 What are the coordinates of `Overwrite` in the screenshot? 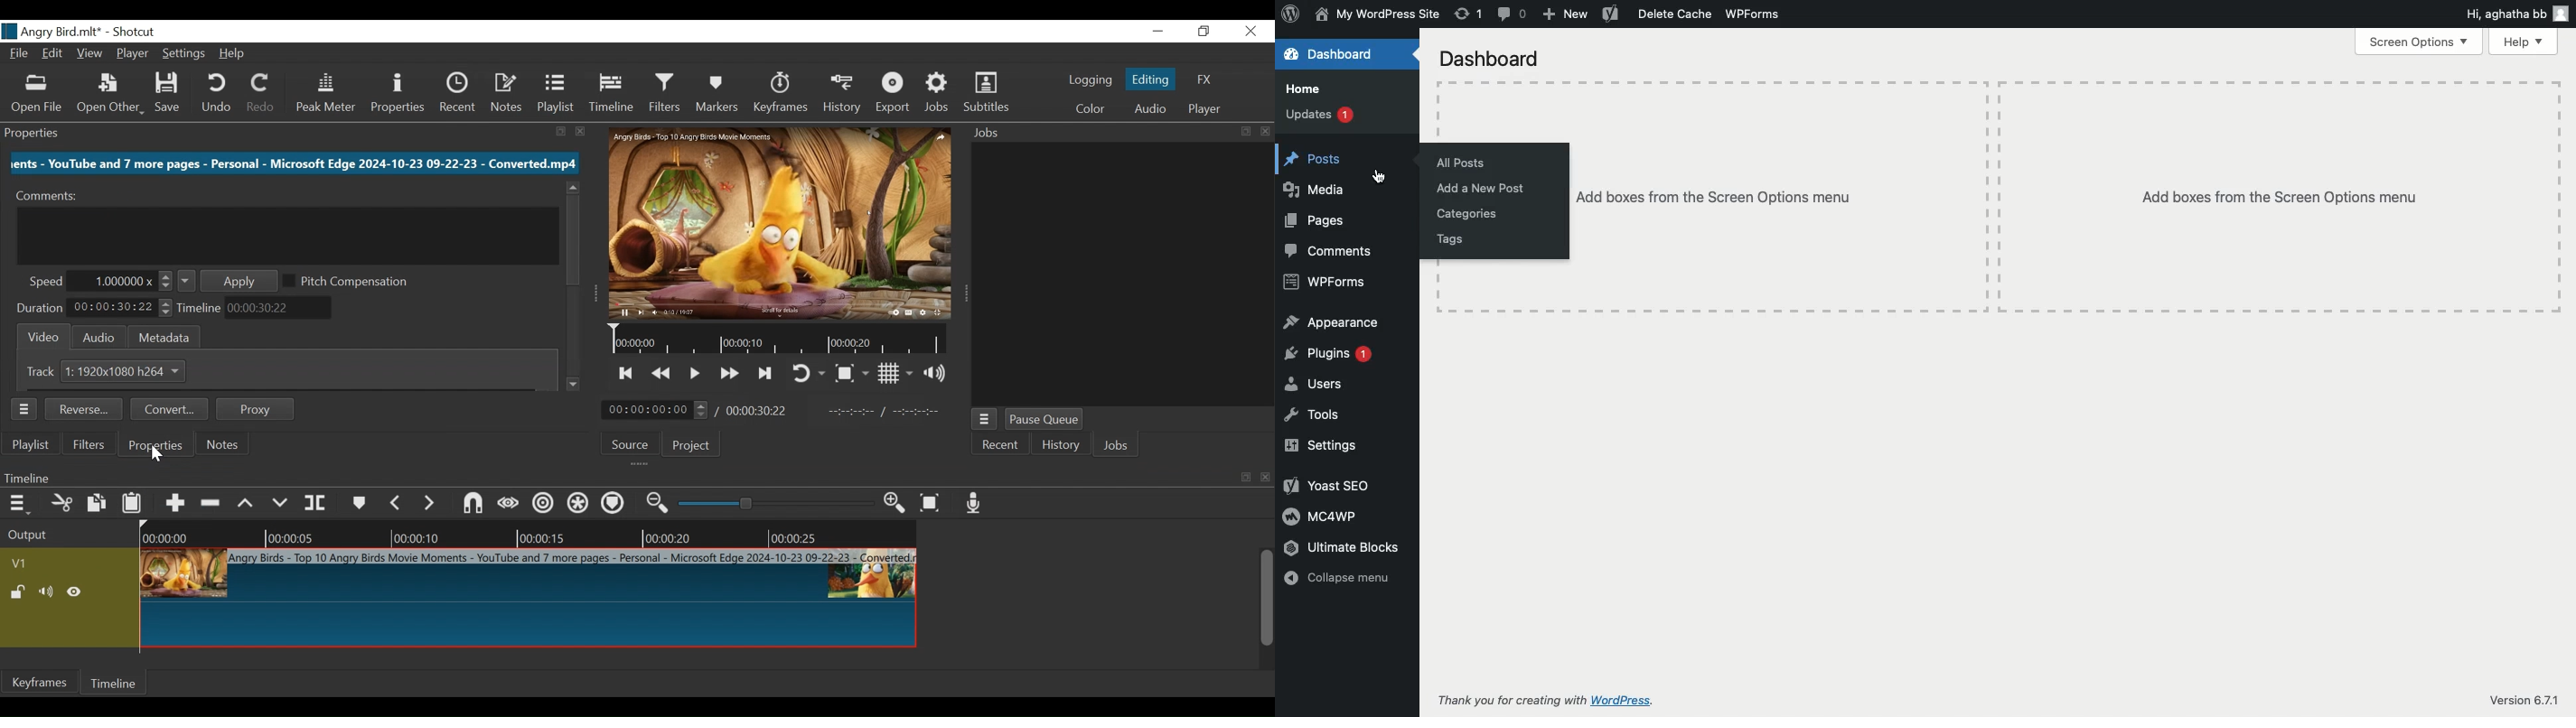 It's located at (284, 503).